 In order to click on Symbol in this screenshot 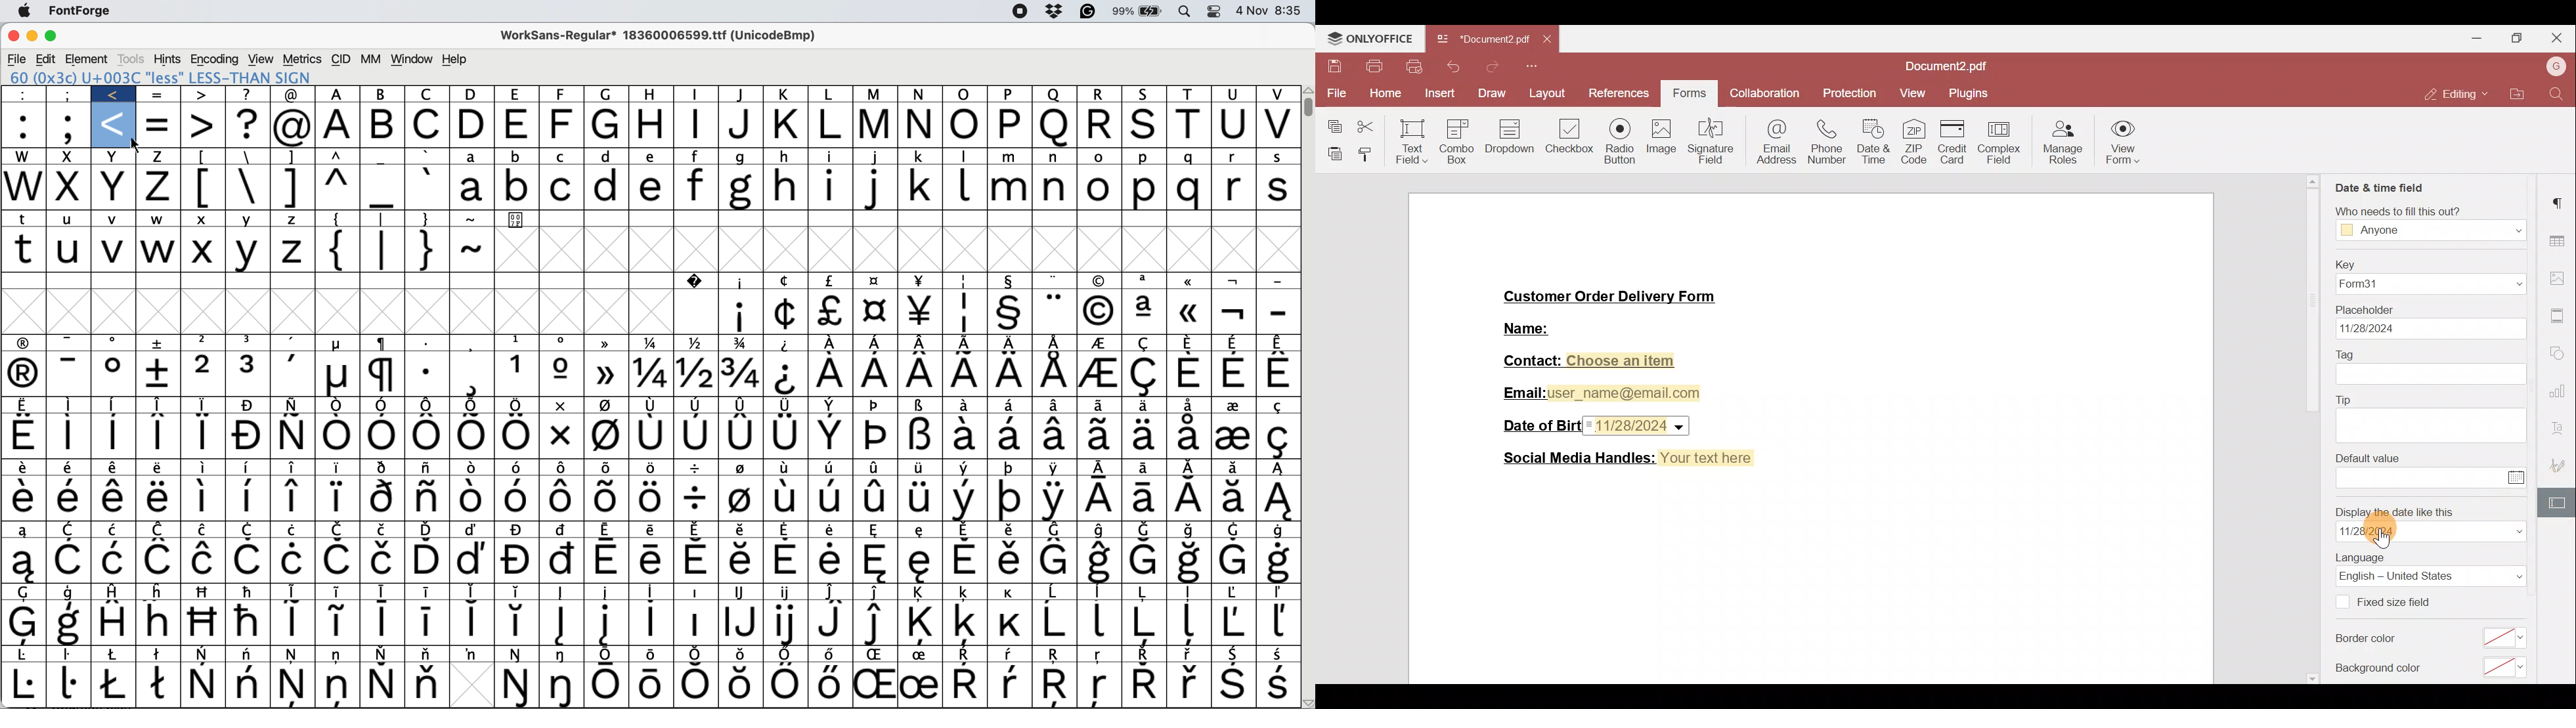, I will do `click(921, 530)`.